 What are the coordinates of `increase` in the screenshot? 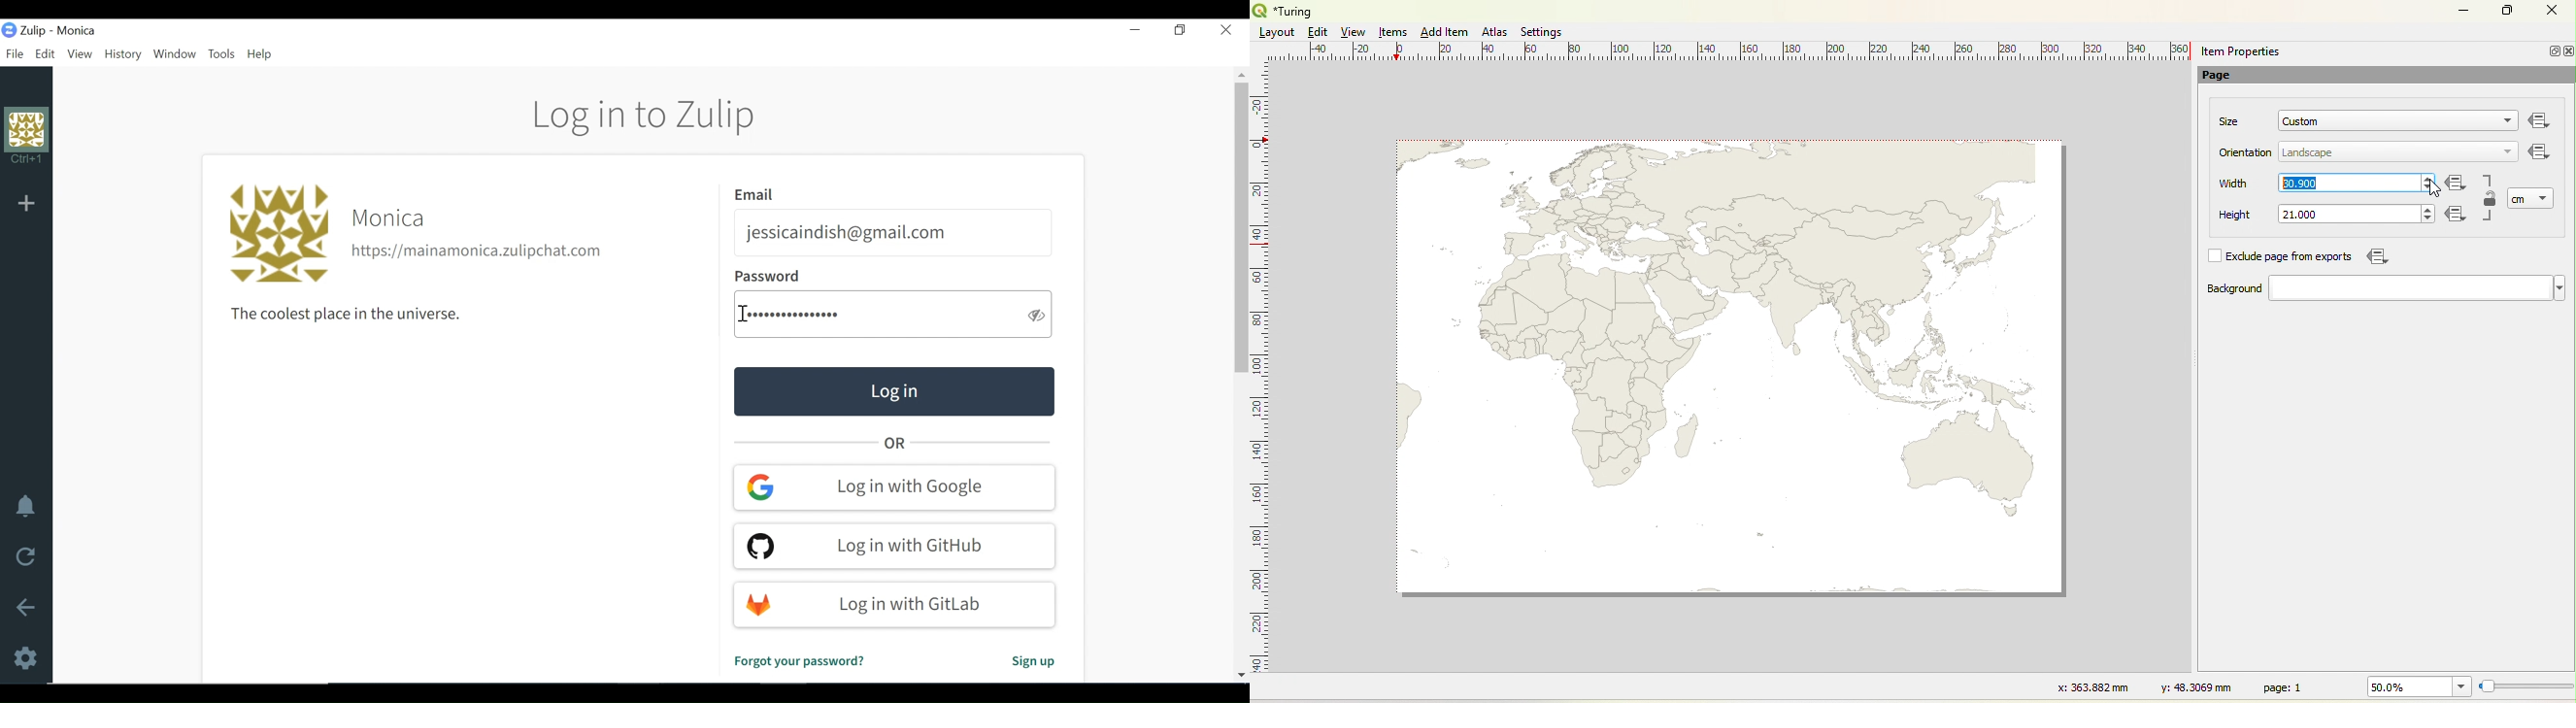 It's located at (2425, 208).